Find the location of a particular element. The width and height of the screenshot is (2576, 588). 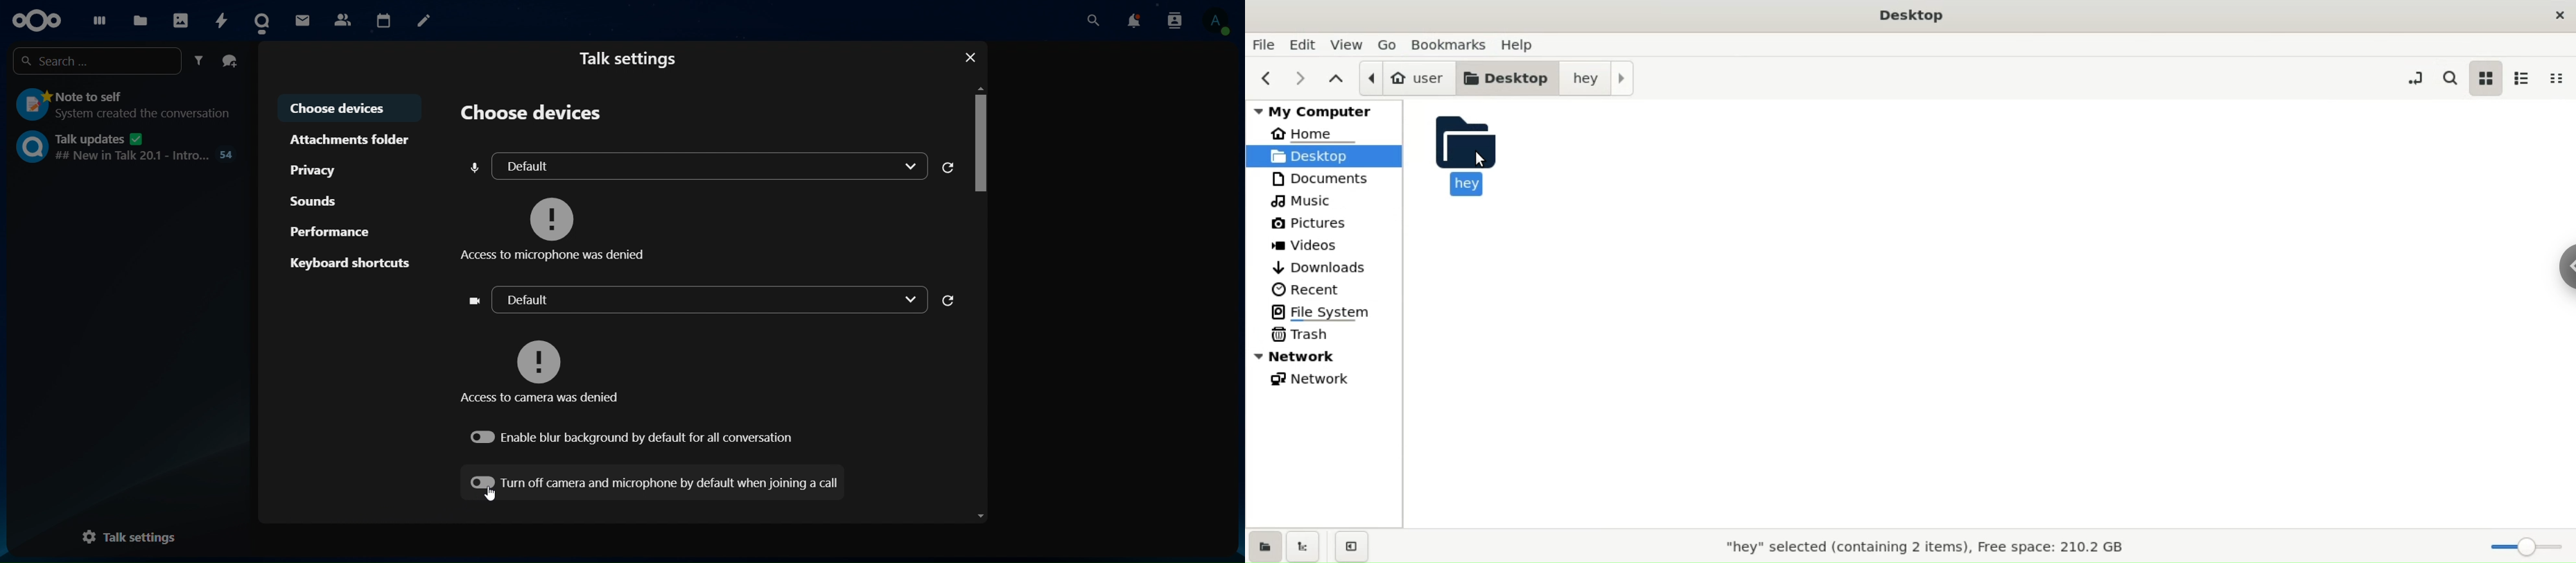

search contacts is located at coordinates (1174, 20).